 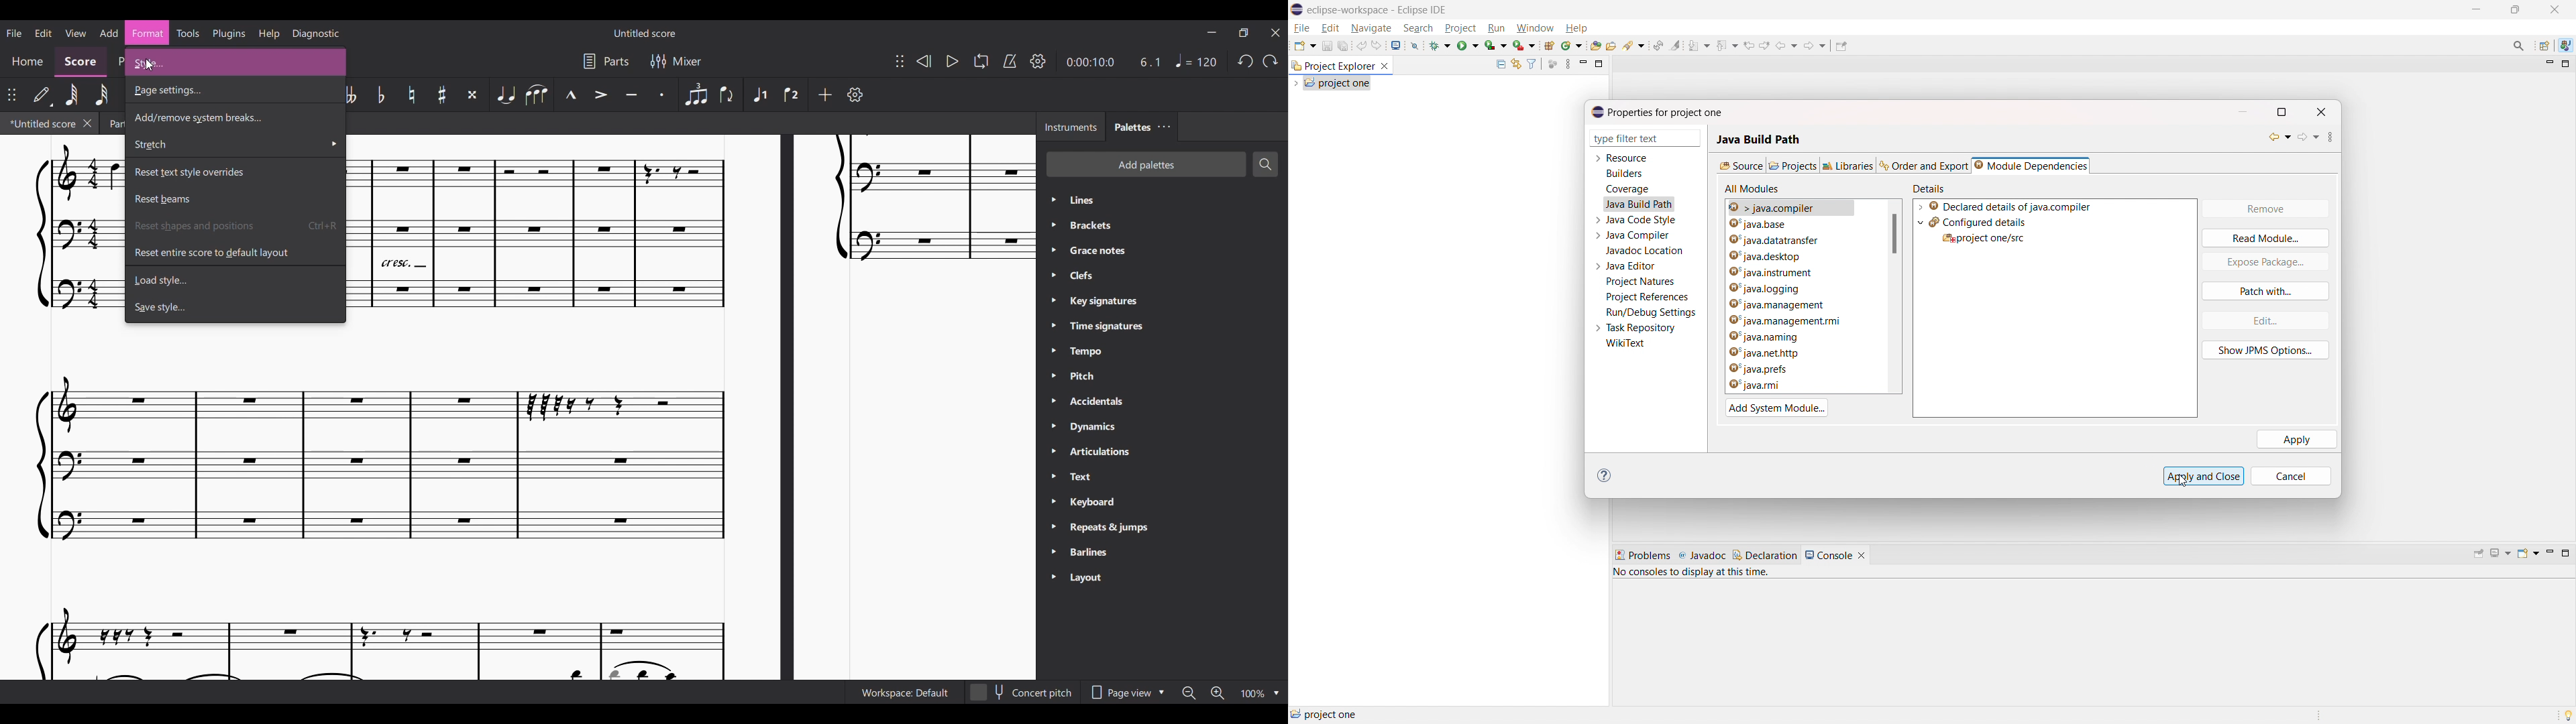 I want to click on Current duration and ratio, so click(x=1112, y=62).